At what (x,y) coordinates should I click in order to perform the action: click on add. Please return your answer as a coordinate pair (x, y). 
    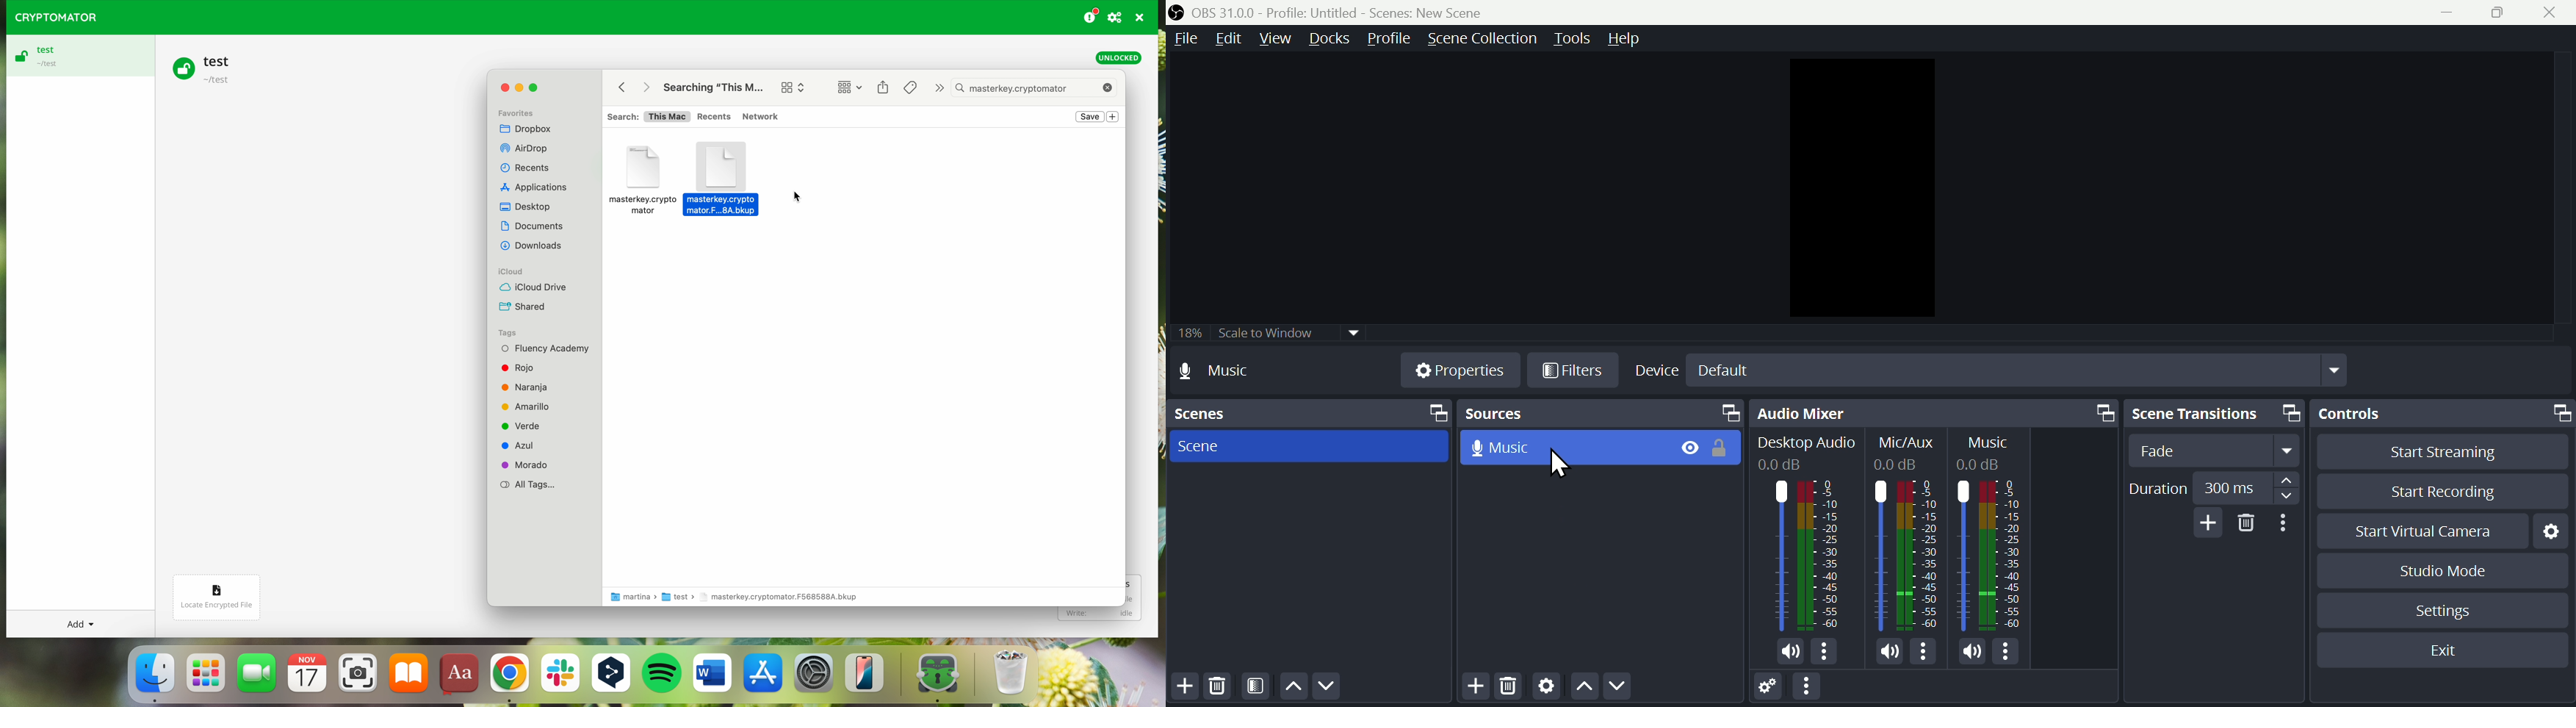
    Looking at the image, I should click on (2210, 520).